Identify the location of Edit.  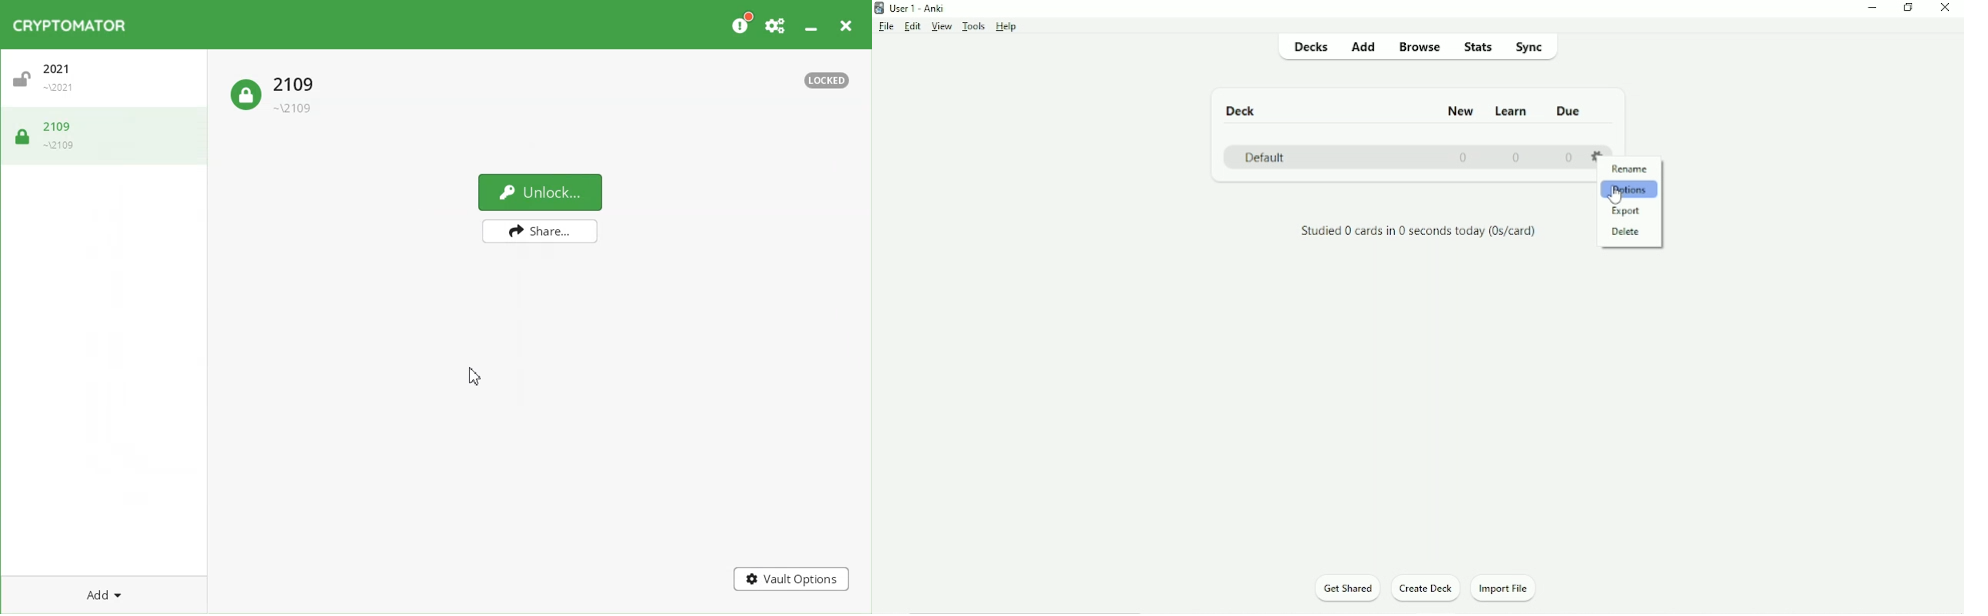
(913, 27).